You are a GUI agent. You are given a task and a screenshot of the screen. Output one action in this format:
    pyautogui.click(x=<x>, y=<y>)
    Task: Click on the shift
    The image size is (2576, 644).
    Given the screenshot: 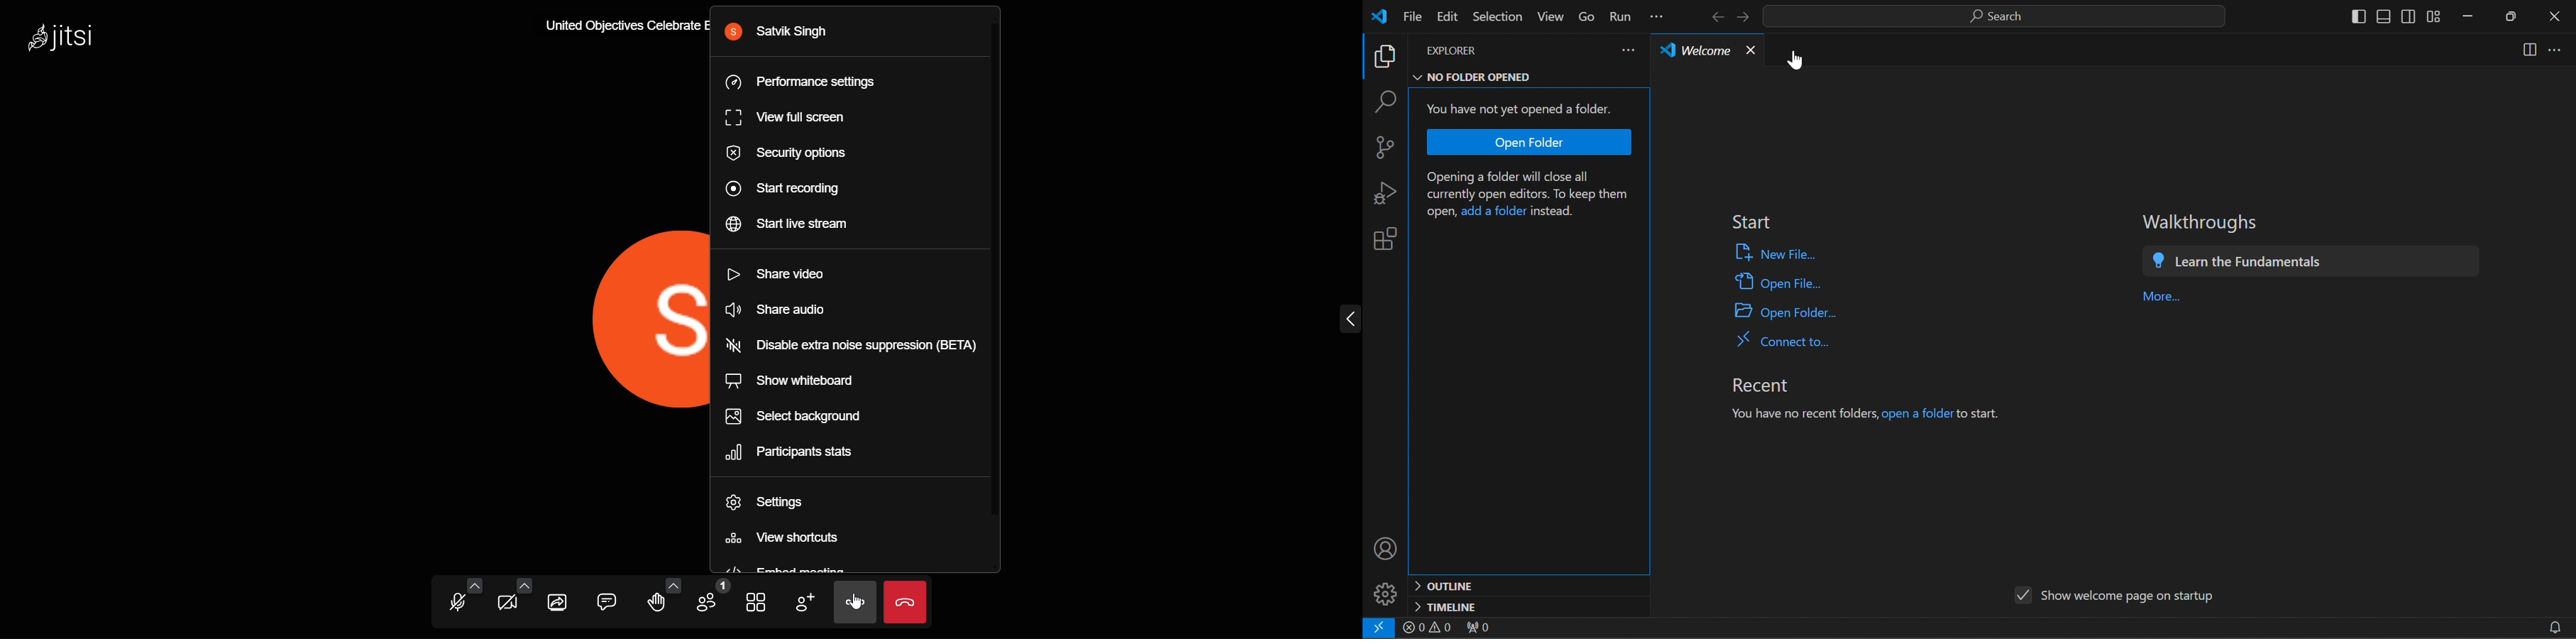 What is the action you would take?
    pyautogui.click(x=2393, y=18)
    